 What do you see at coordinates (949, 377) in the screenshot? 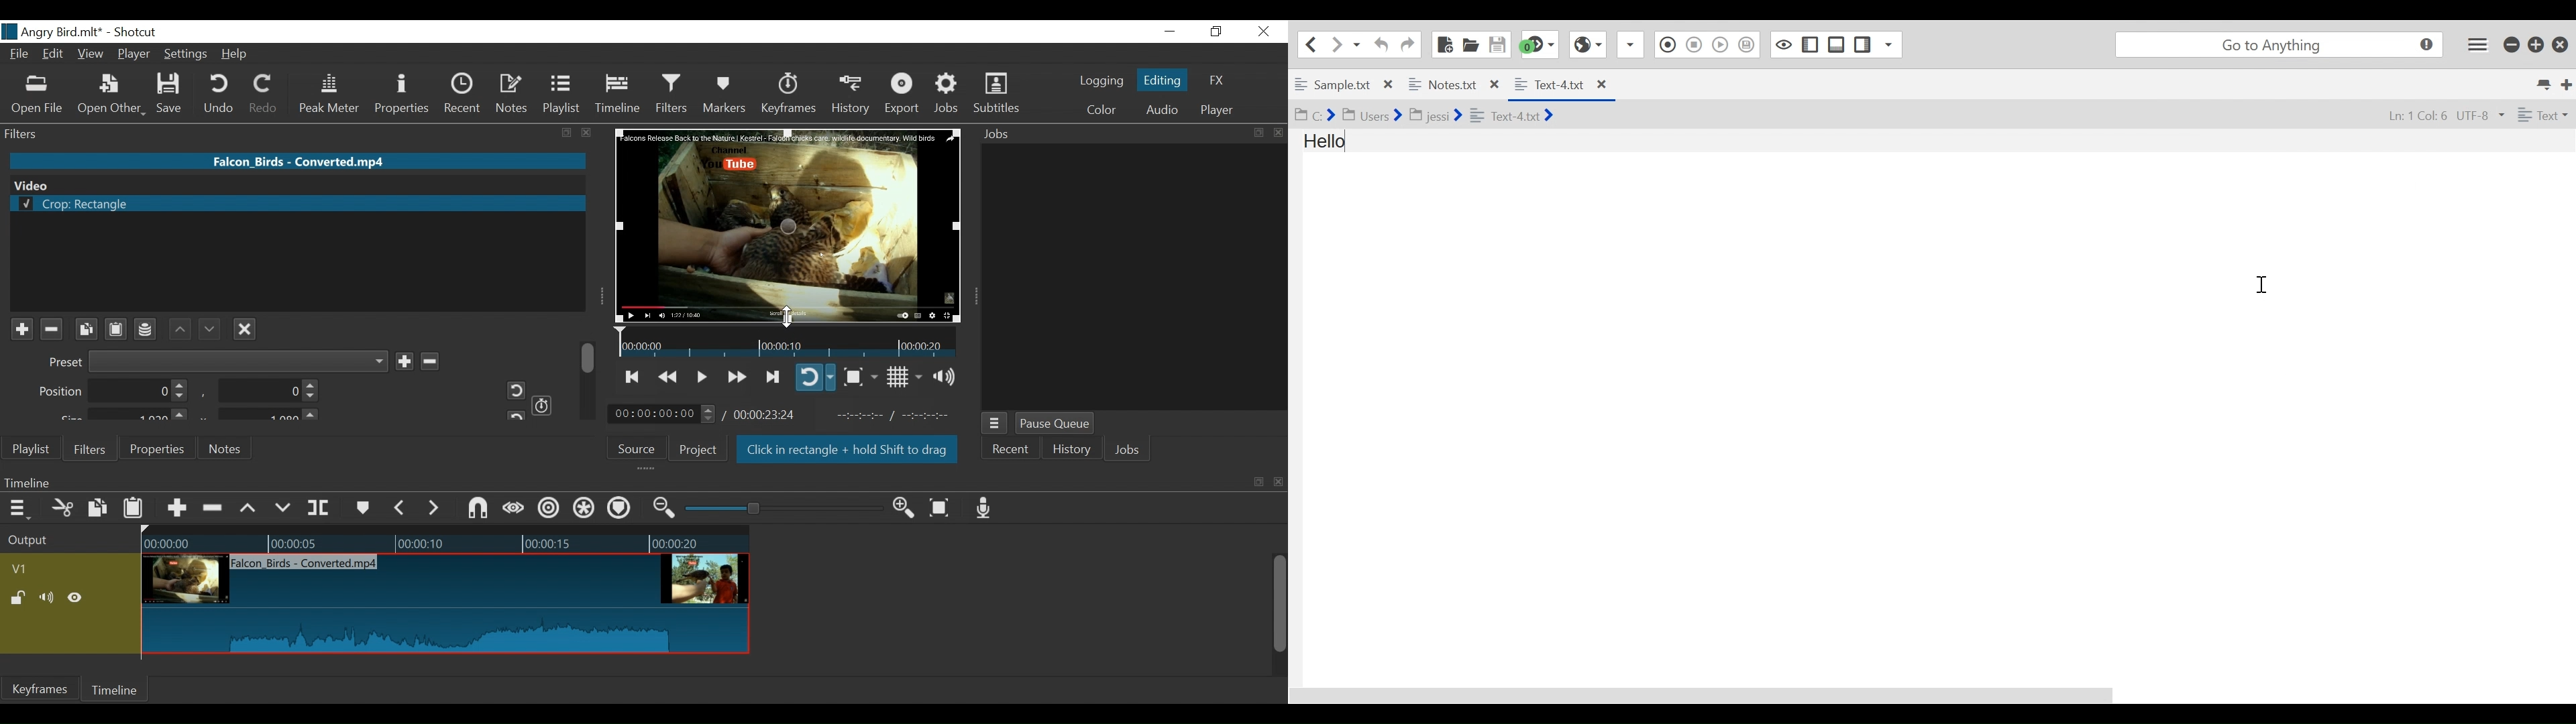
I see `Show volume control` at bounding box center [949, 377].